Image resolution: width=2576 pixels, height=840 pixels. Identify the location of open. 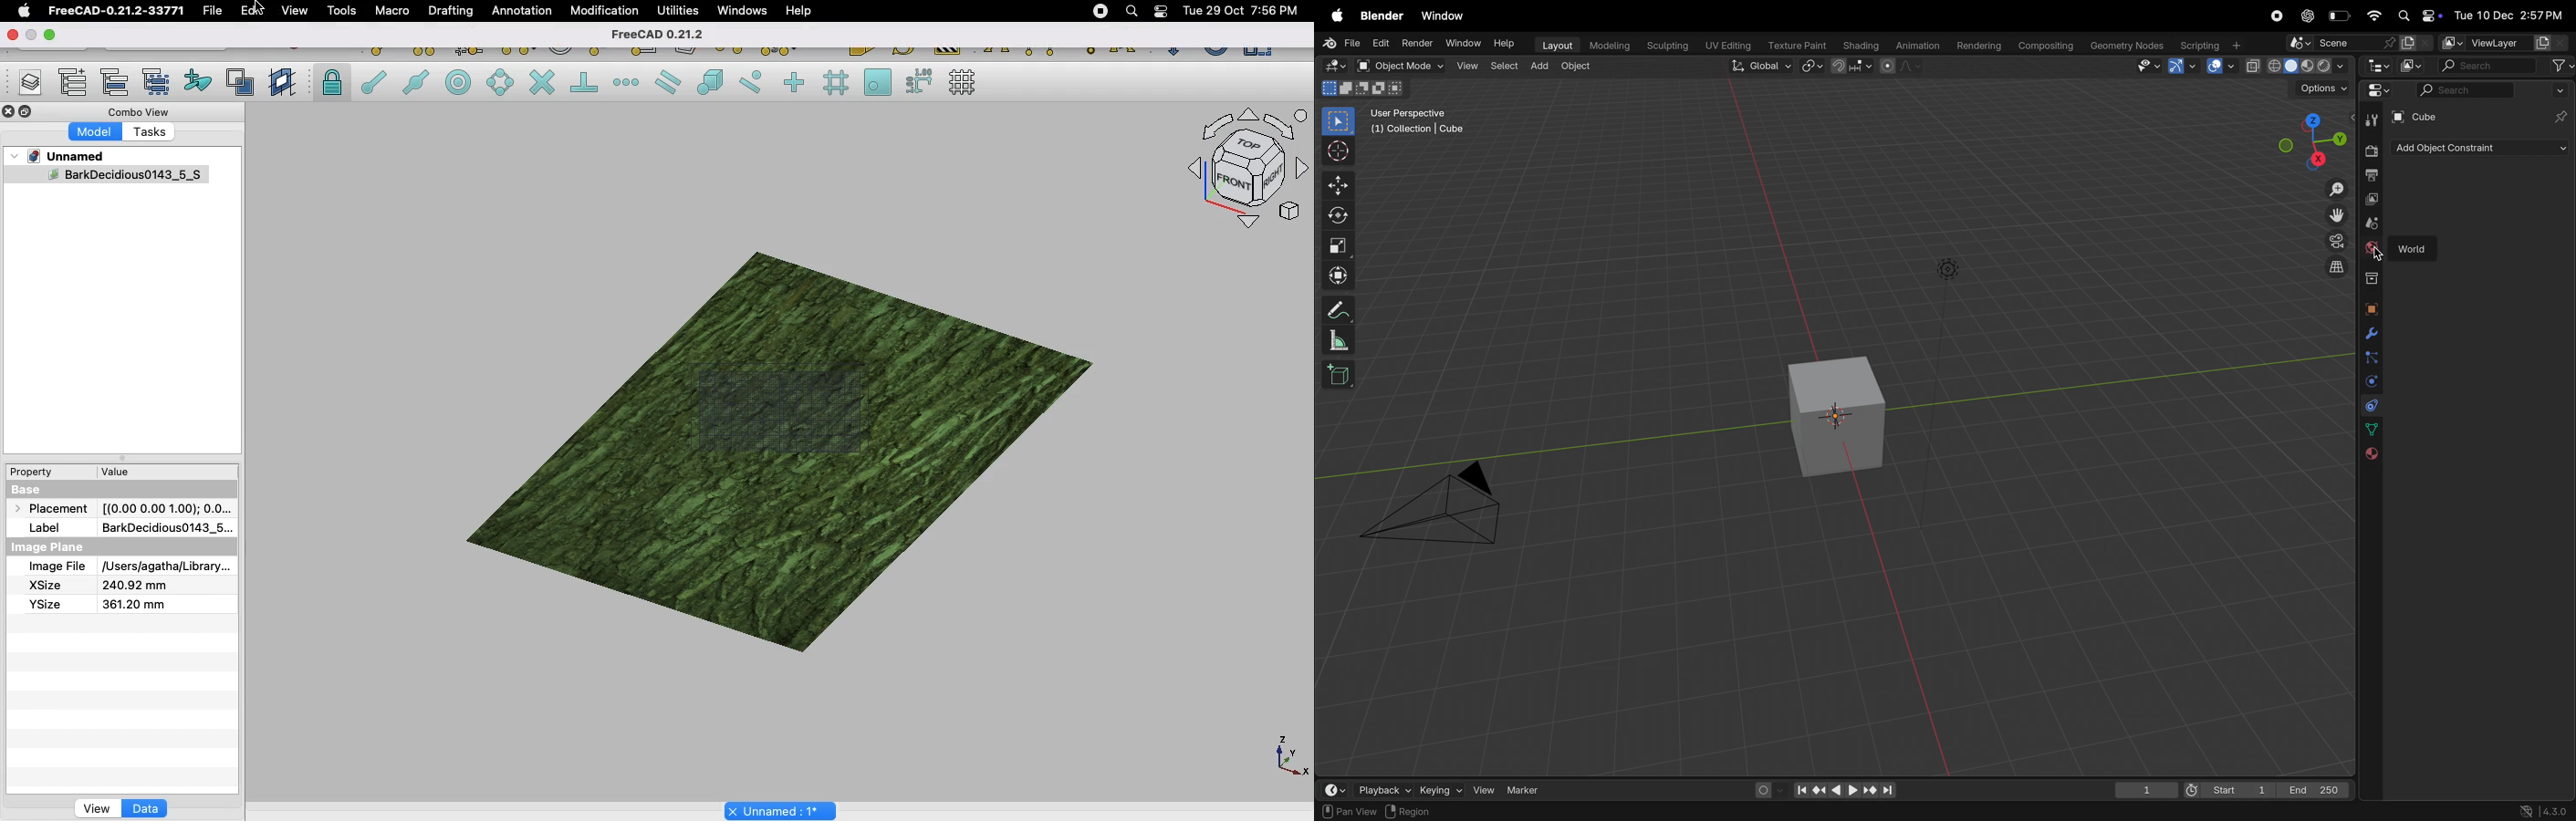
(54, 36).